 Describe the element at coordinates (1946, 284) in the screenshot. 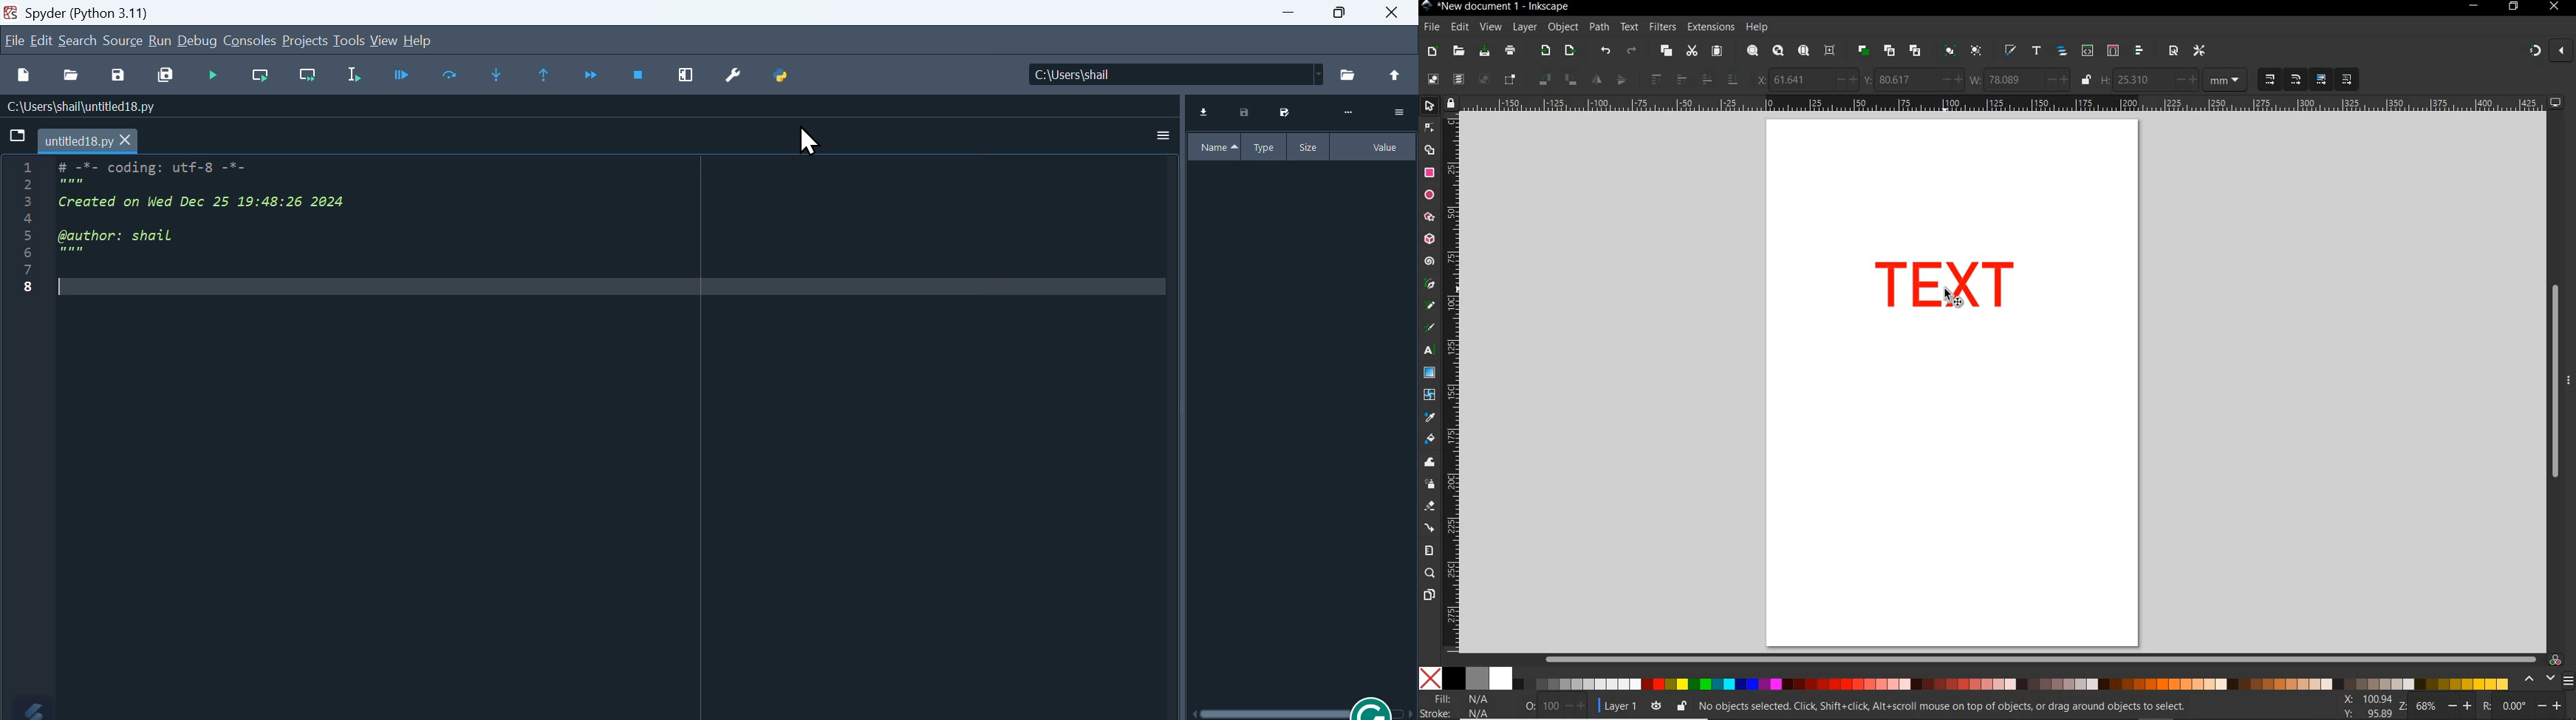

I see `text` at that location.